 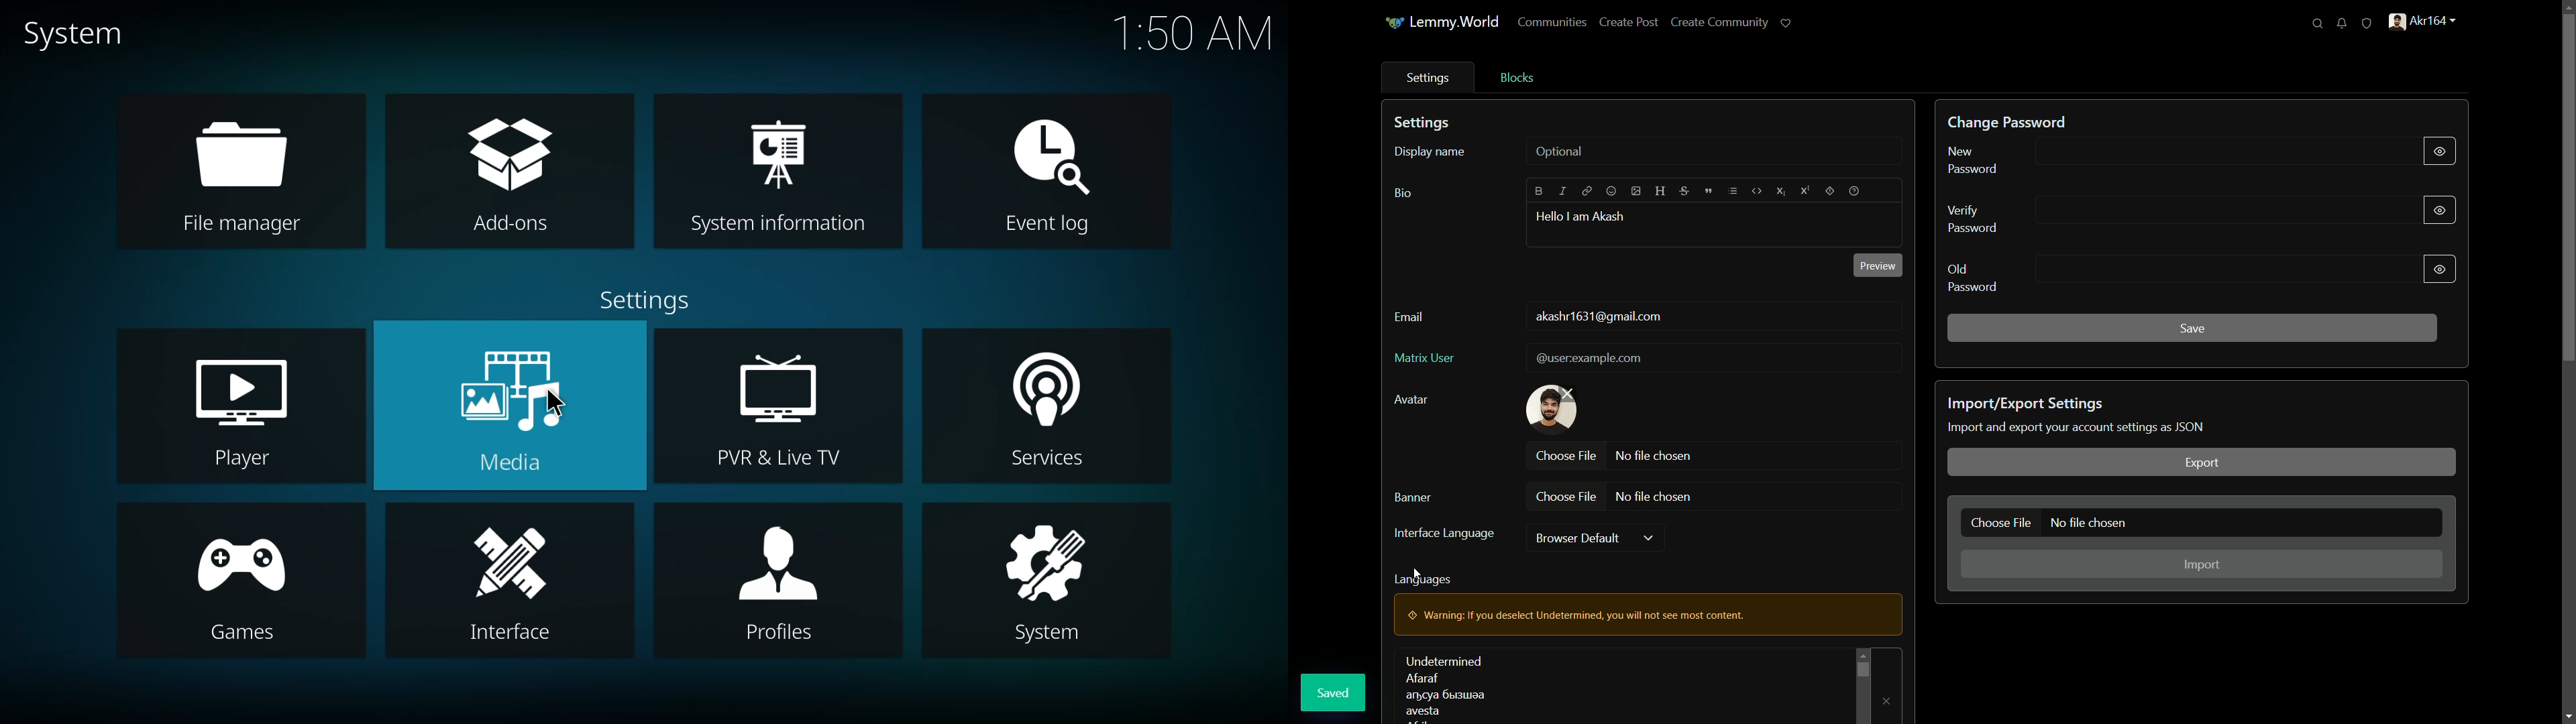 I want to click on profiles, so click(x=789, y=580).